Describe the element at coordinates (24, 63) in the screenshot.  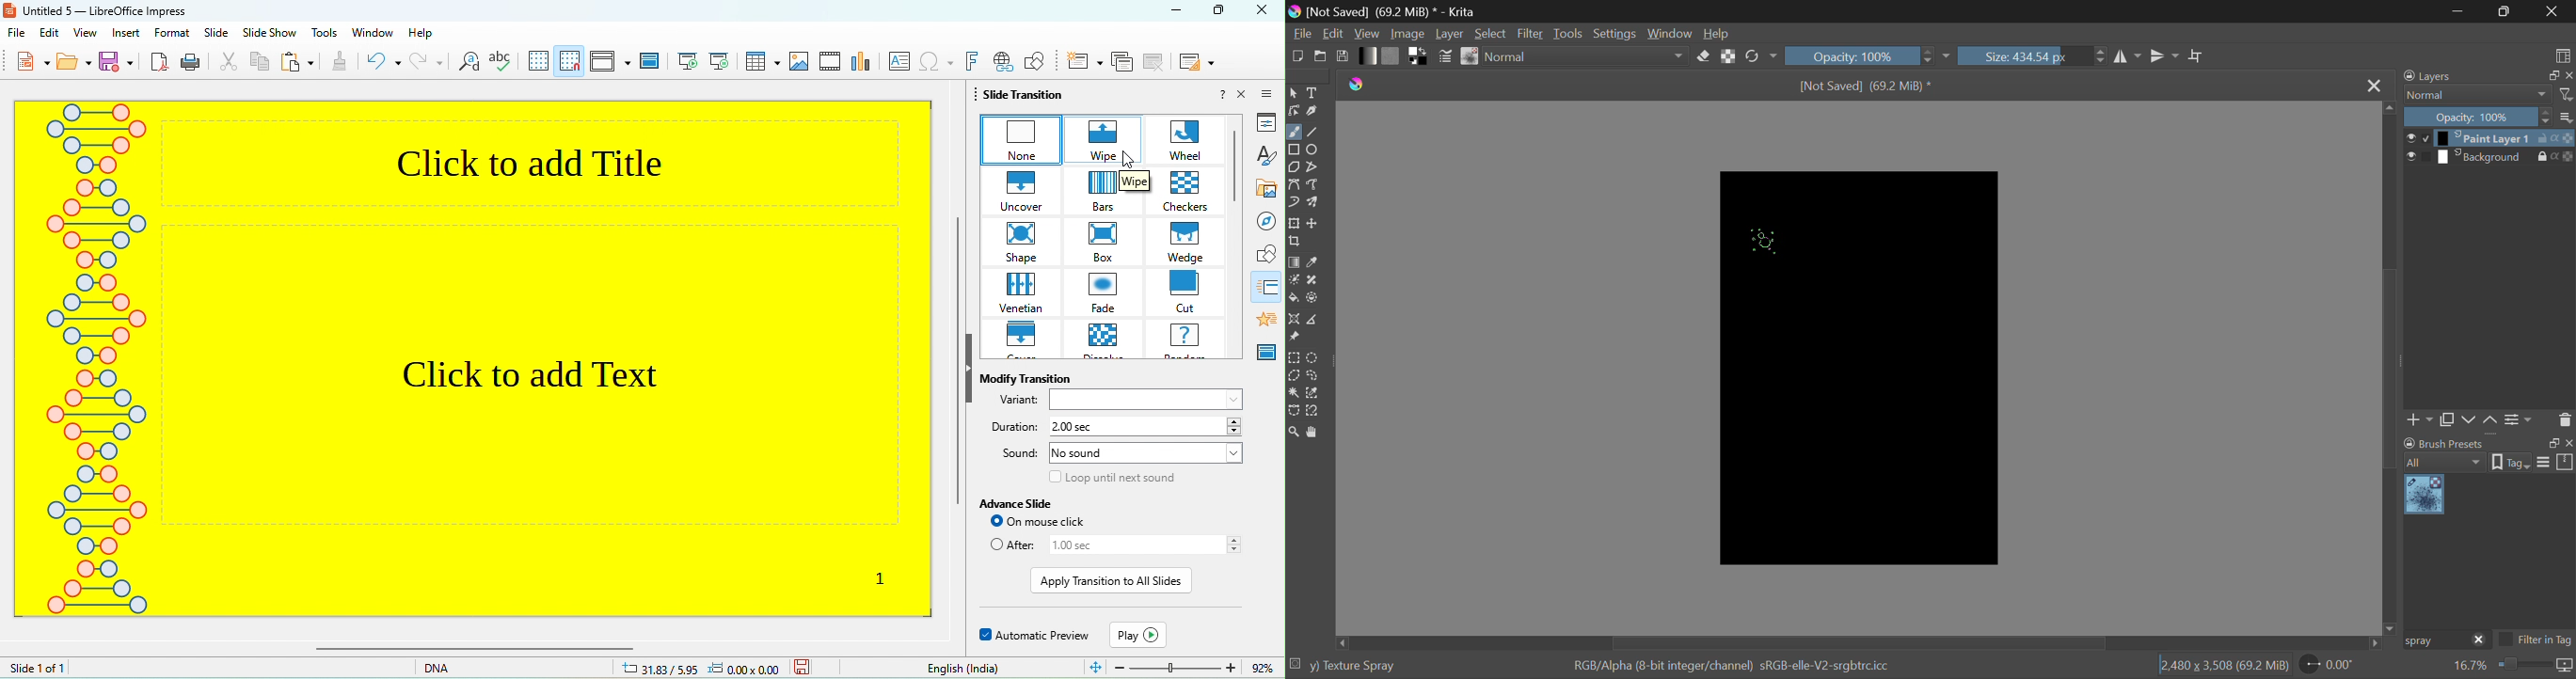
I see `new` at that location.